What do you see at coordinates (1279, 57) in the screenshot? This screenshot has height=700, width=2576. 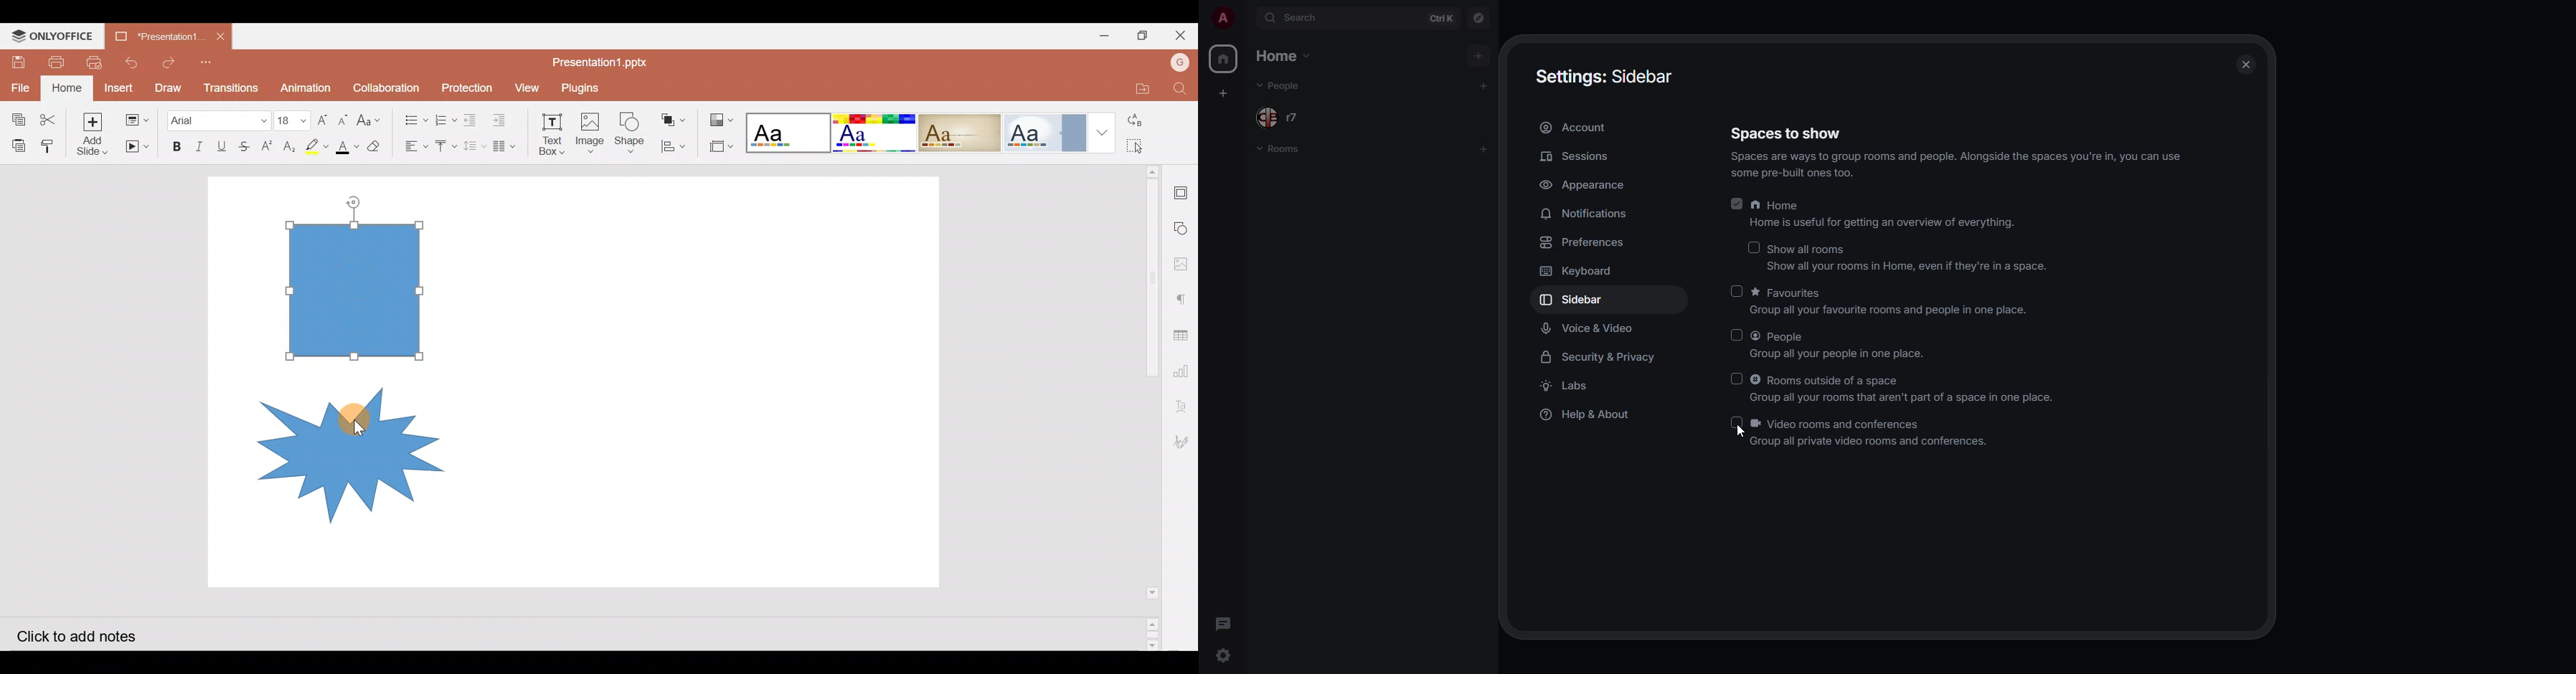 I see `home` at bounding box center [1279, 57].